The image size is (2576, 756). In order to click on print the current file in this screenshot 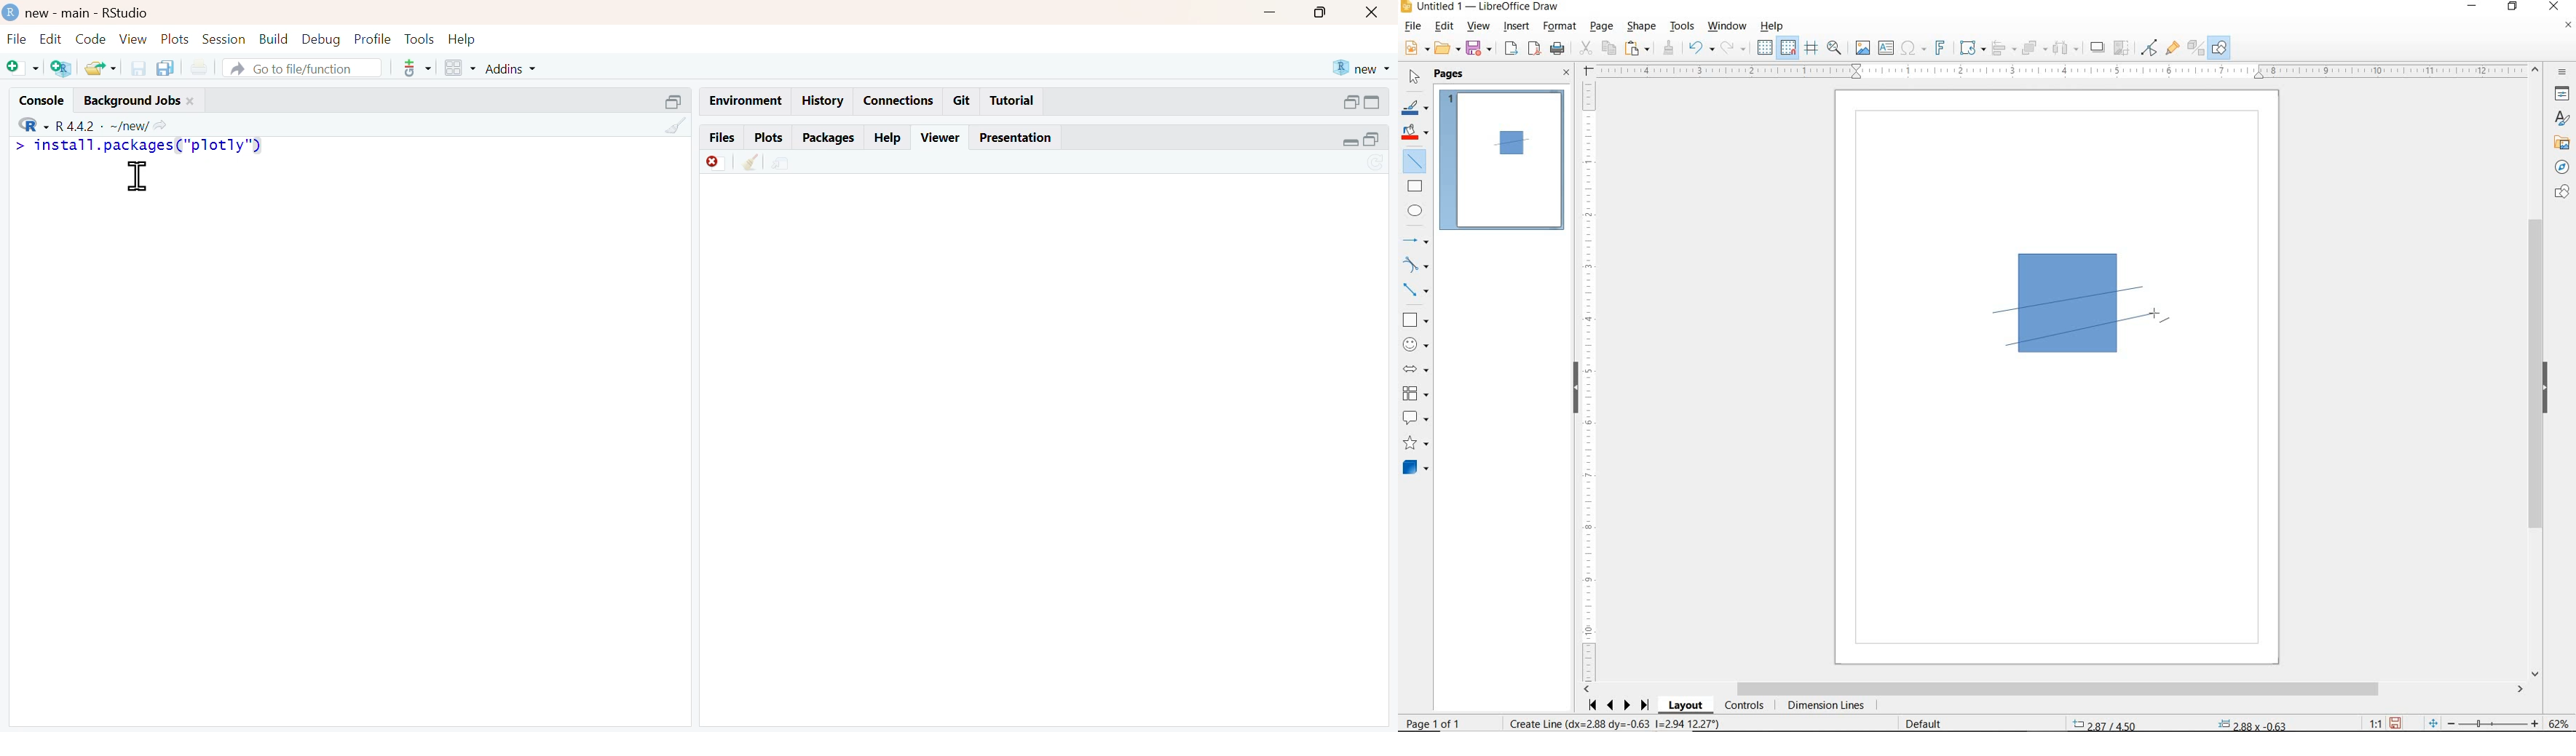, I will do `click(205, 68)`.